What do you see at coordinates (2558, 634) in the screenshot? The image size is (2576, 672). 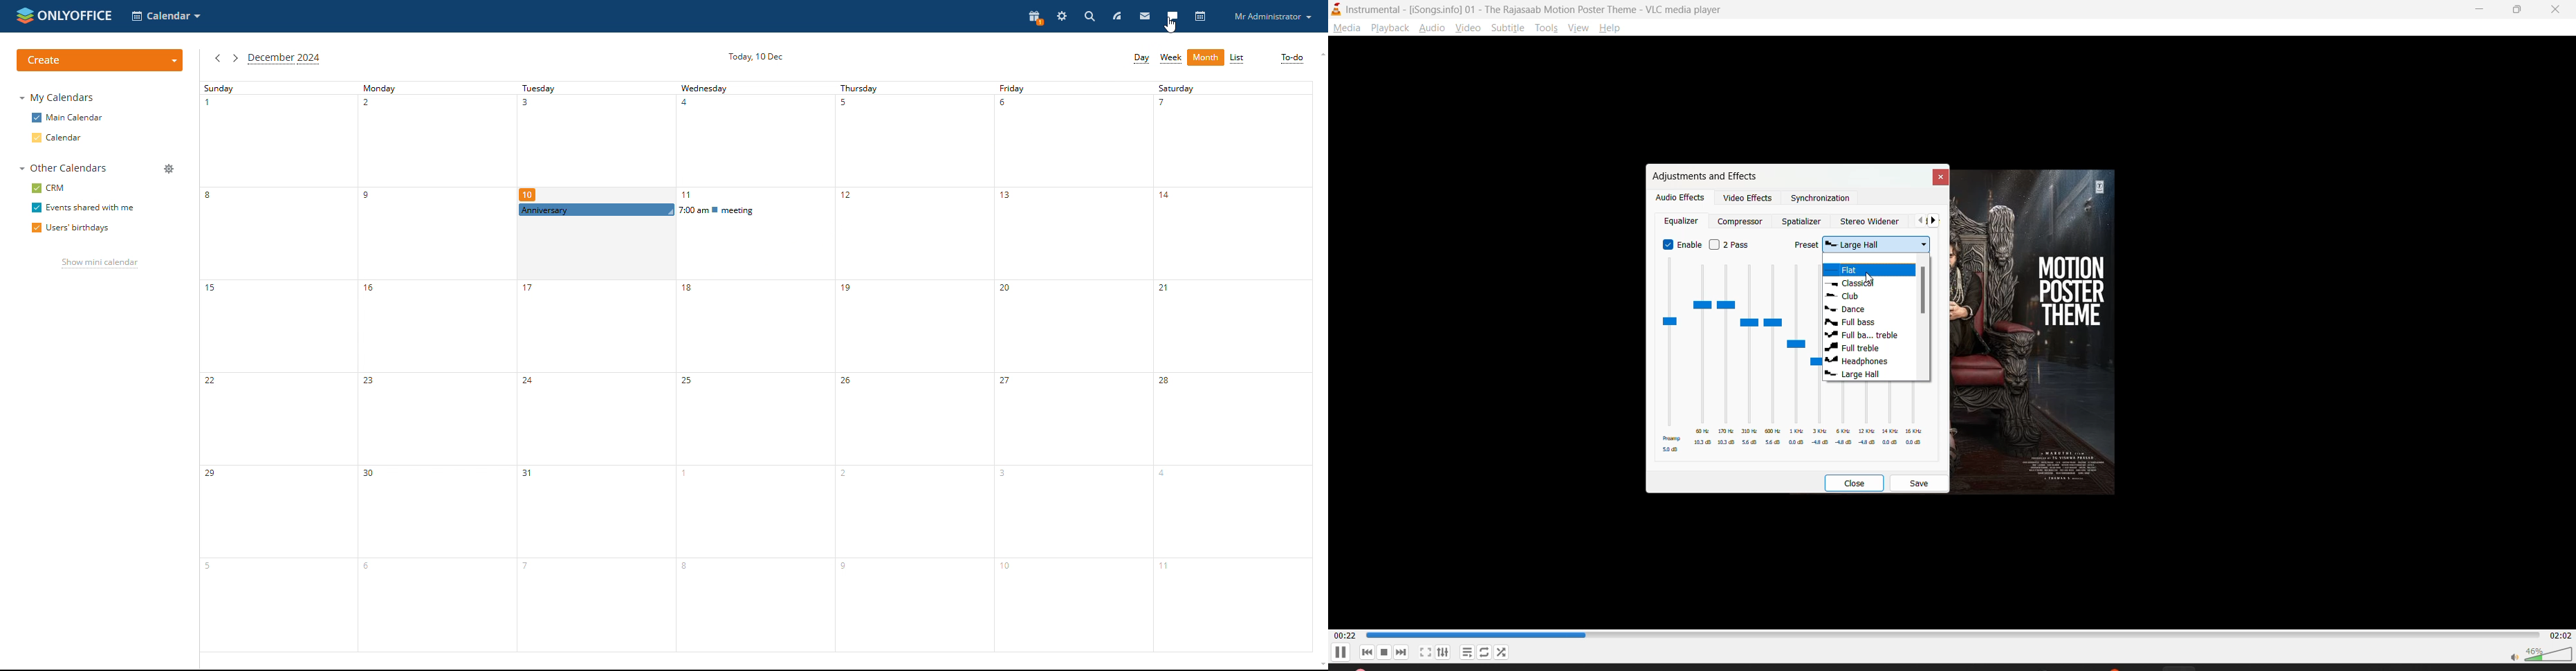 I see `total track time` at bounding box center [2558, 634].